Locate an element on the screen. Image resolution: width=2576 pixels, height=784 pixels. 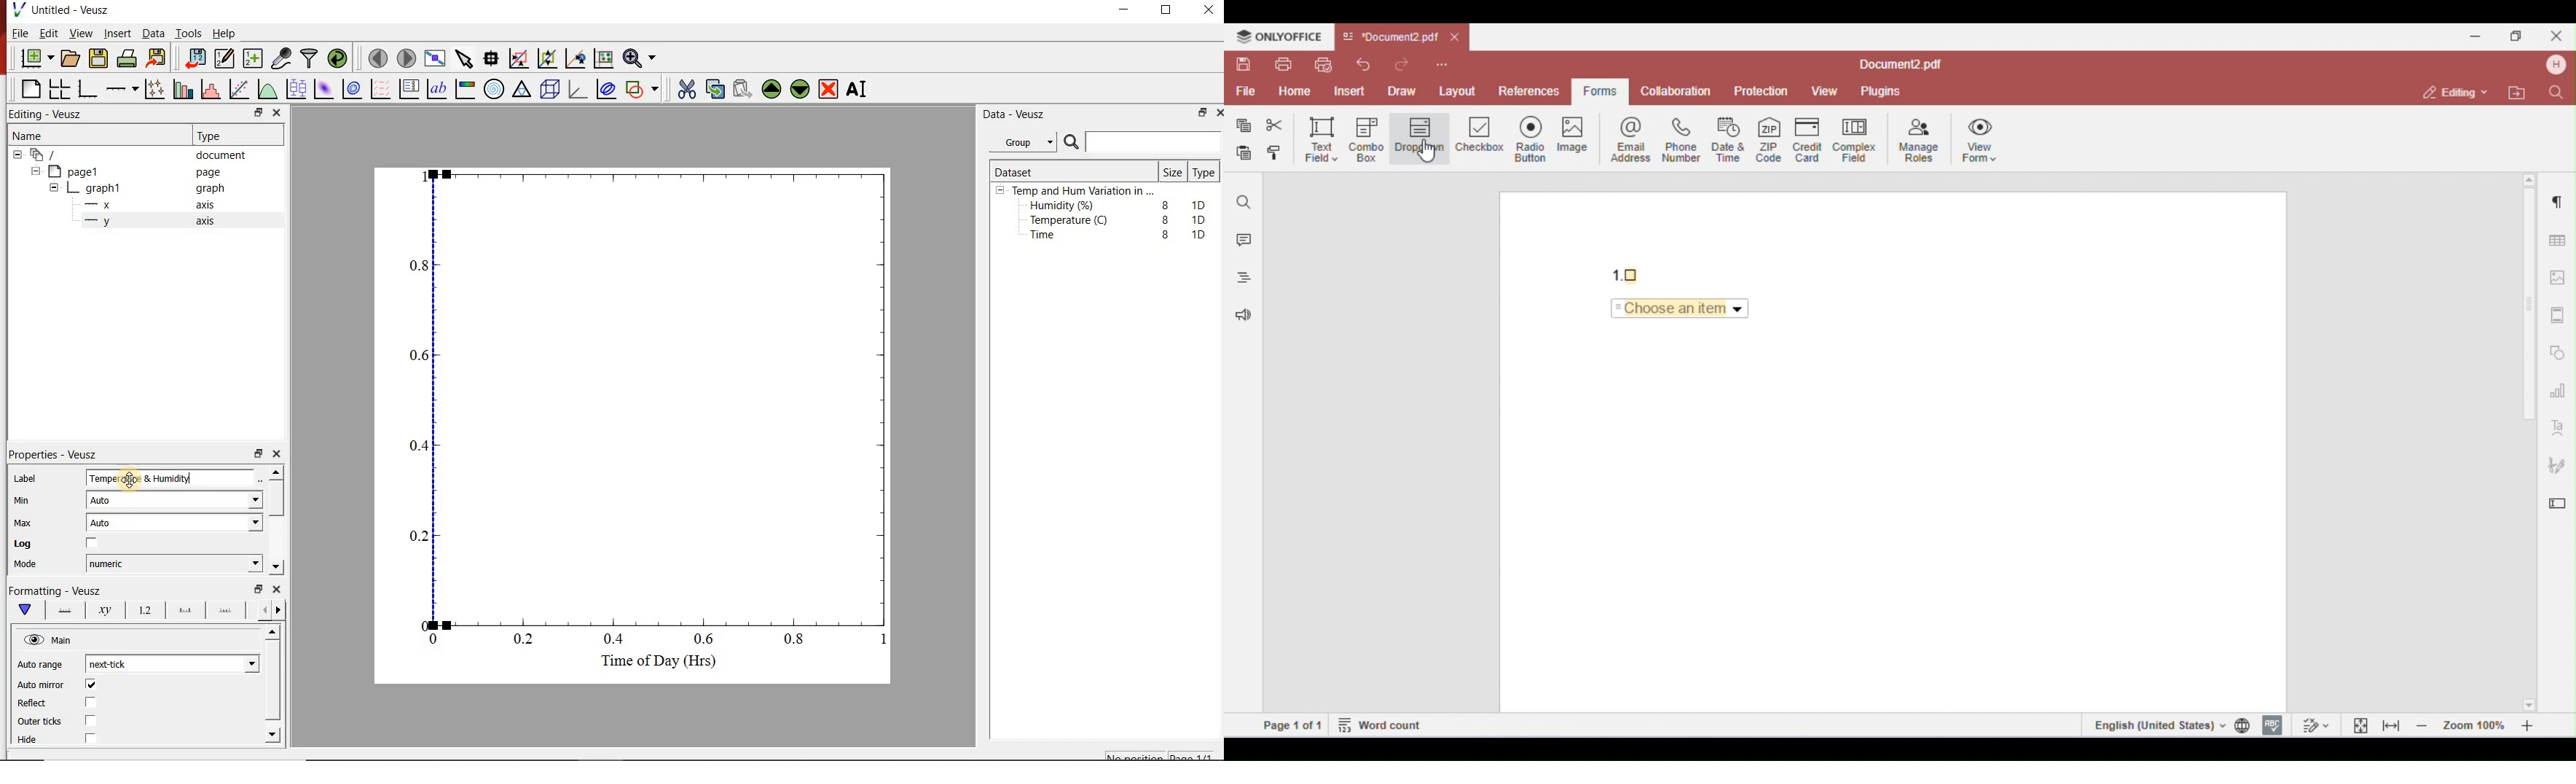
Read data points on the graph is located at coordinates (492, 59).